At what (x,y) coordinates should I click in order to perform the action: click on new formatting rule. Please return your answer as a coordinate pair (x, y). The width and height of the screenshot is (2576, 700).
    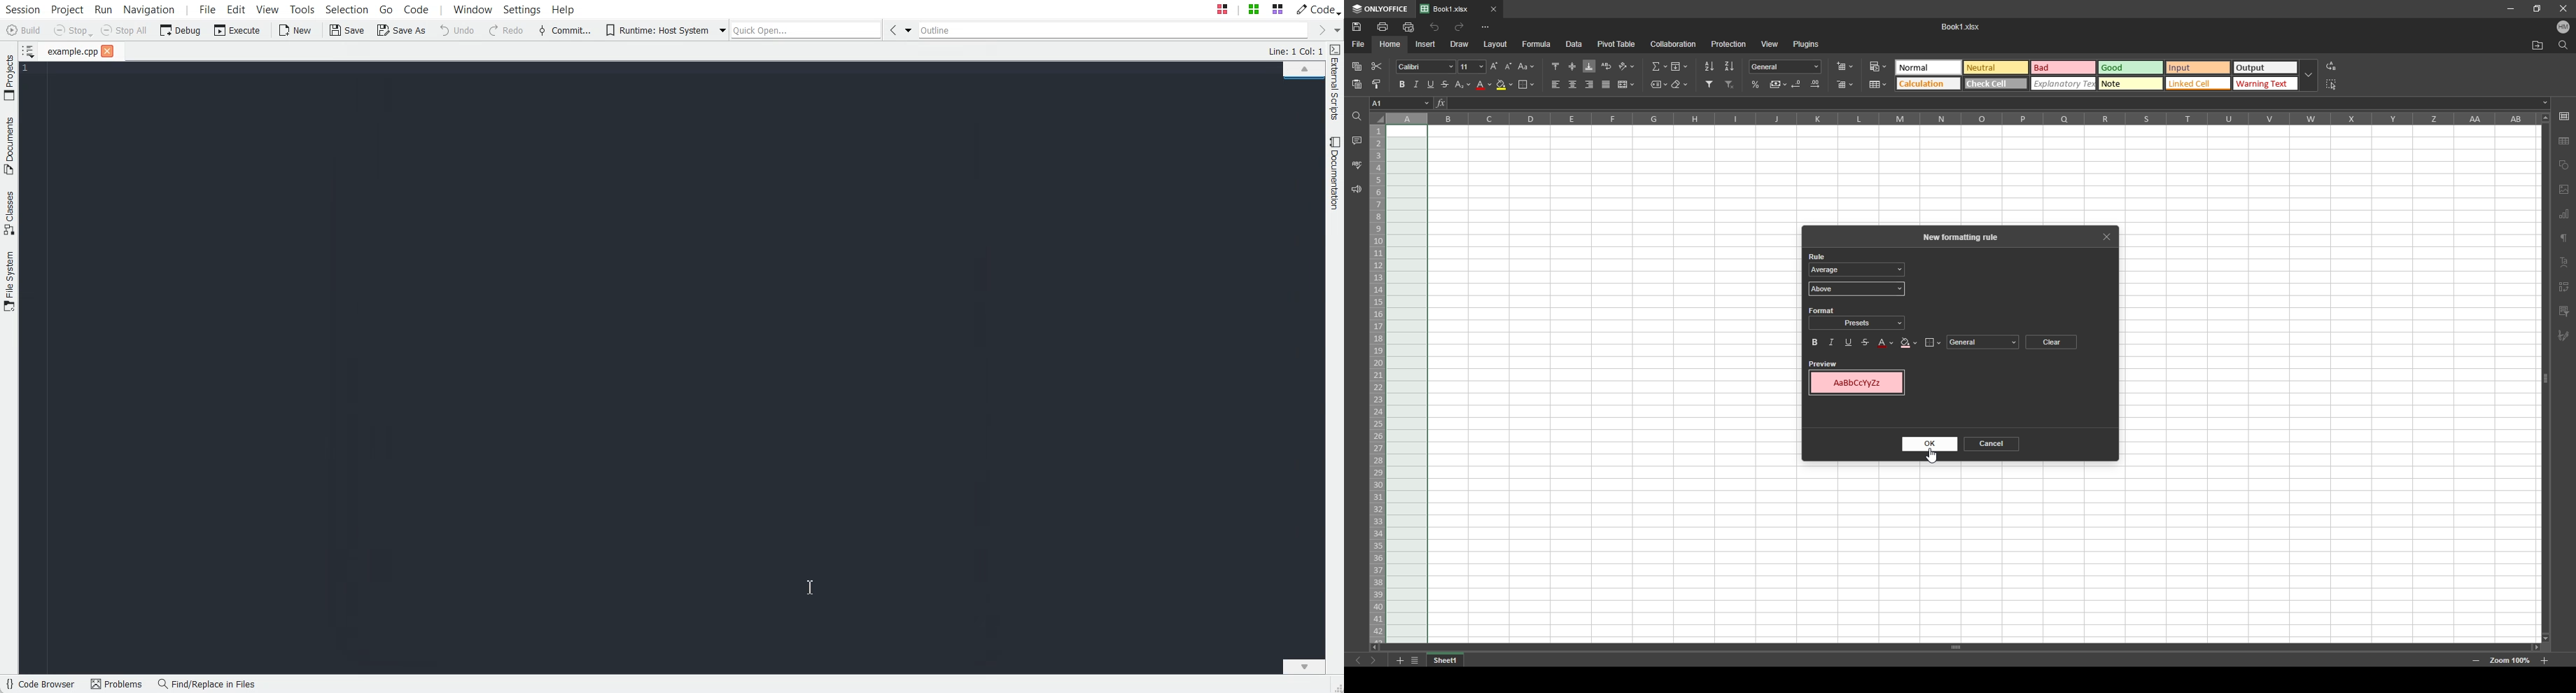
    Looking at the image, I should click on (1964, 237).